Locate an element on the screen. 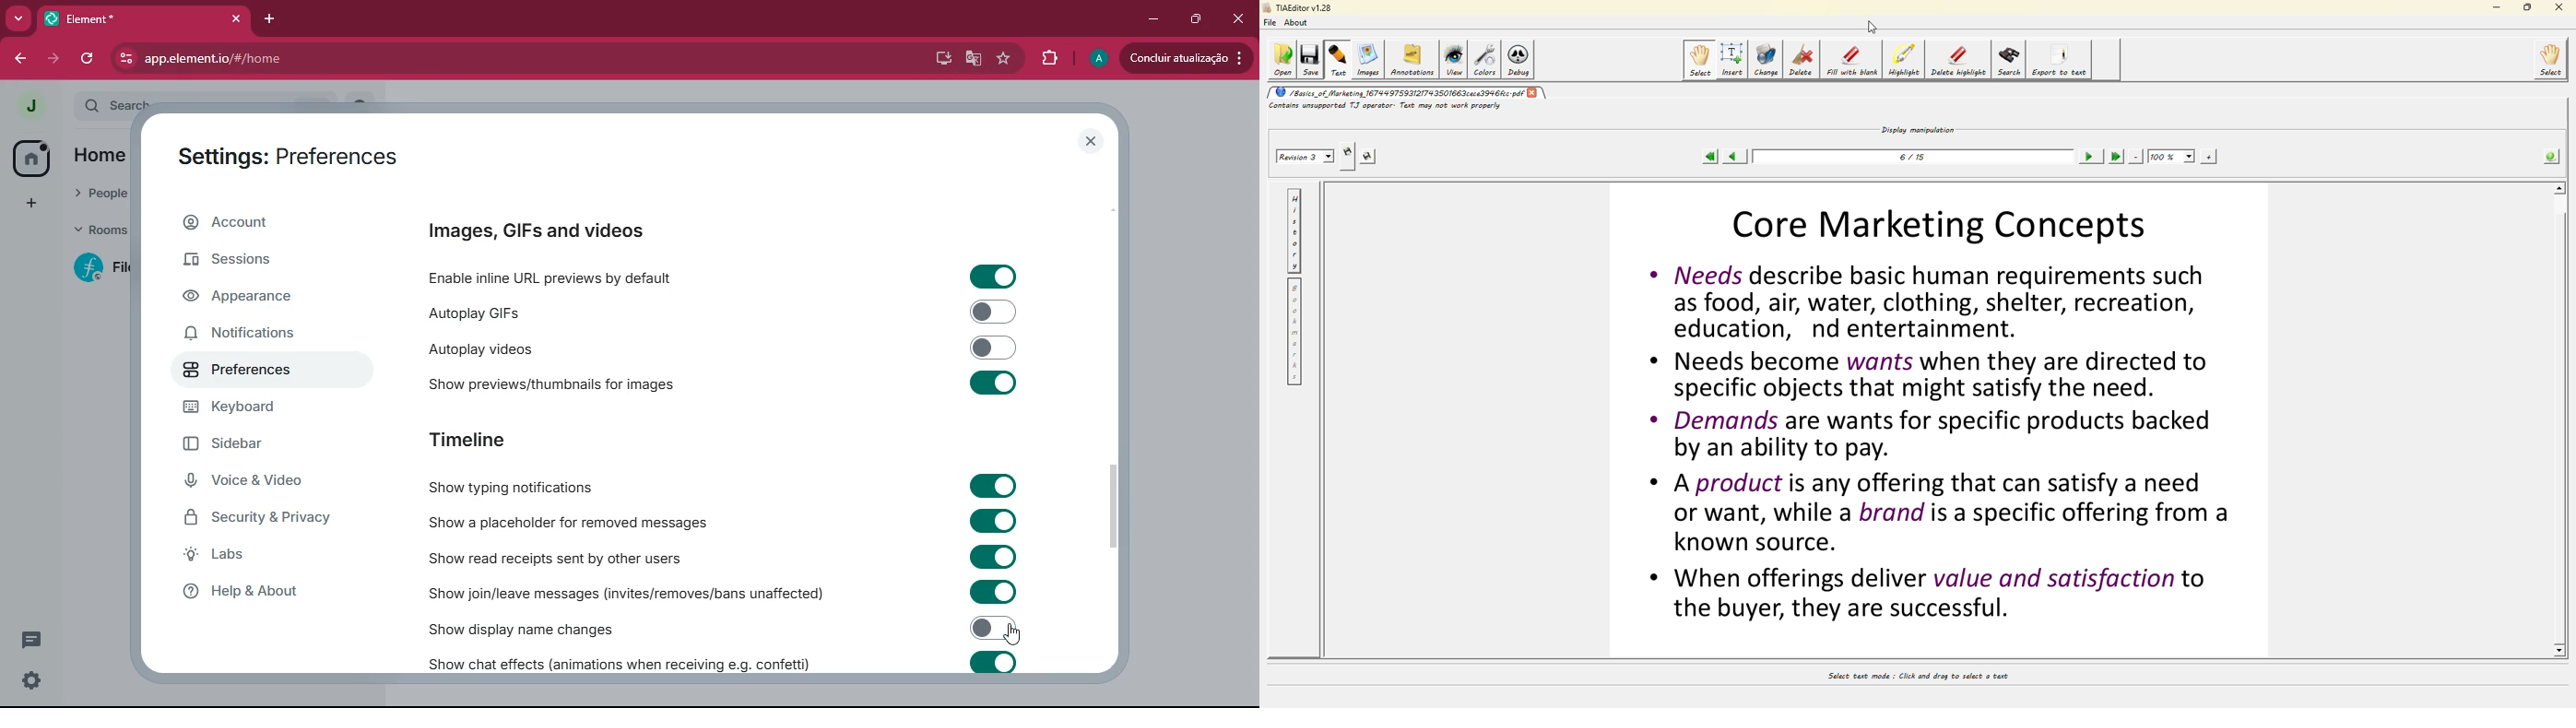 This screenshot has height=728, width=2576. settings: account is located at coordinates (290, 159).